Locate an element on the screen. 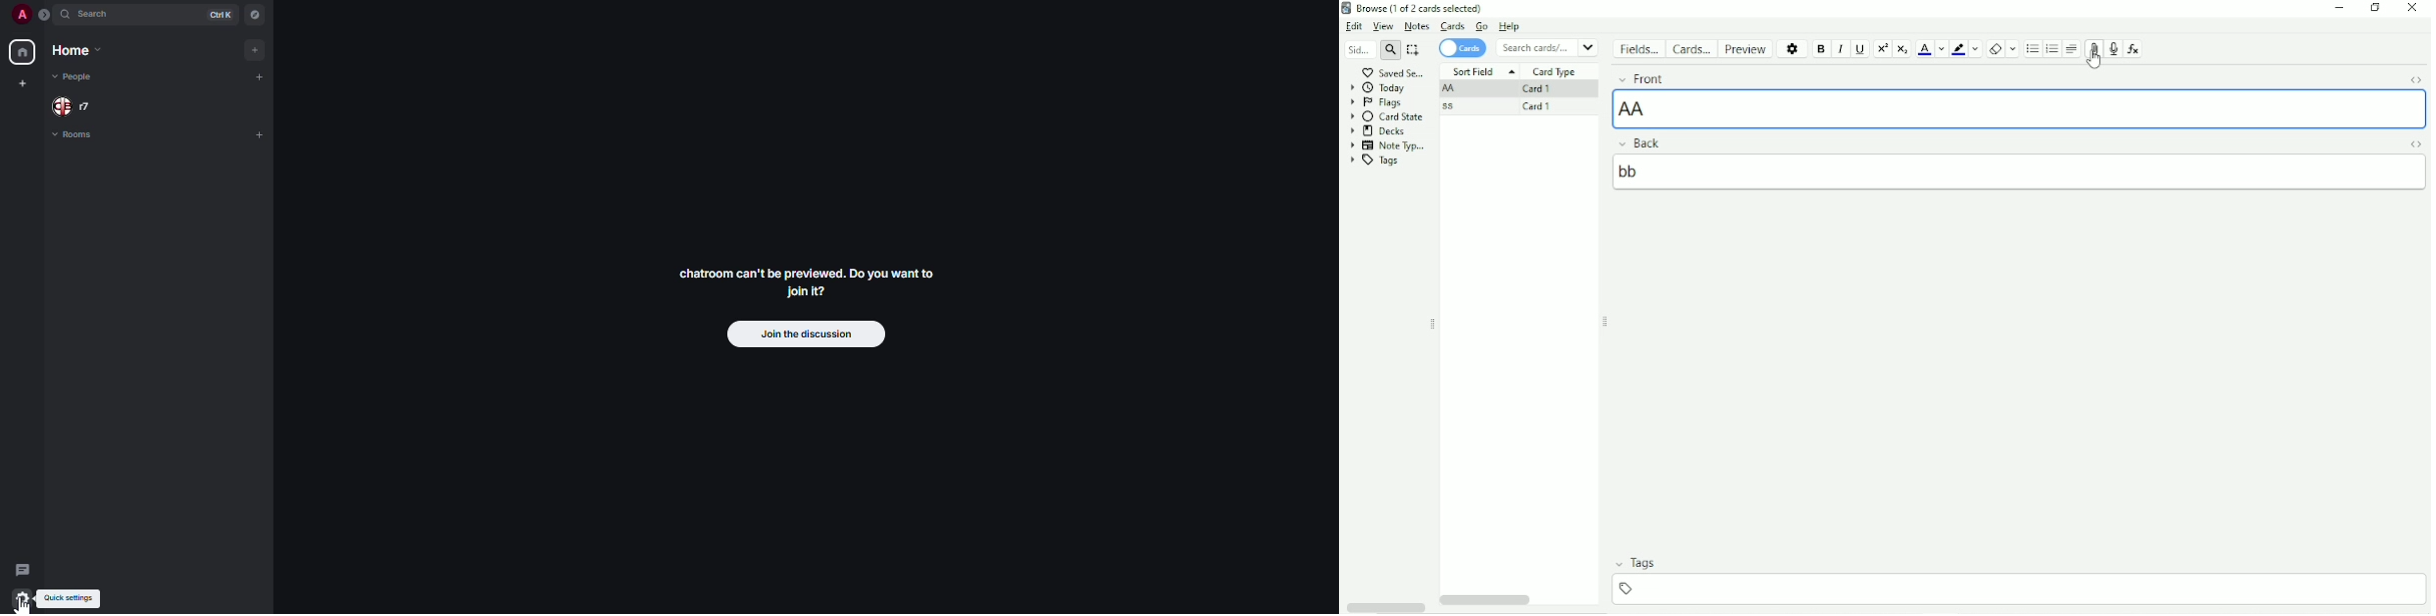 This screenshot has width=2436, height=616. Cards is located at coordinates (1451, 25).